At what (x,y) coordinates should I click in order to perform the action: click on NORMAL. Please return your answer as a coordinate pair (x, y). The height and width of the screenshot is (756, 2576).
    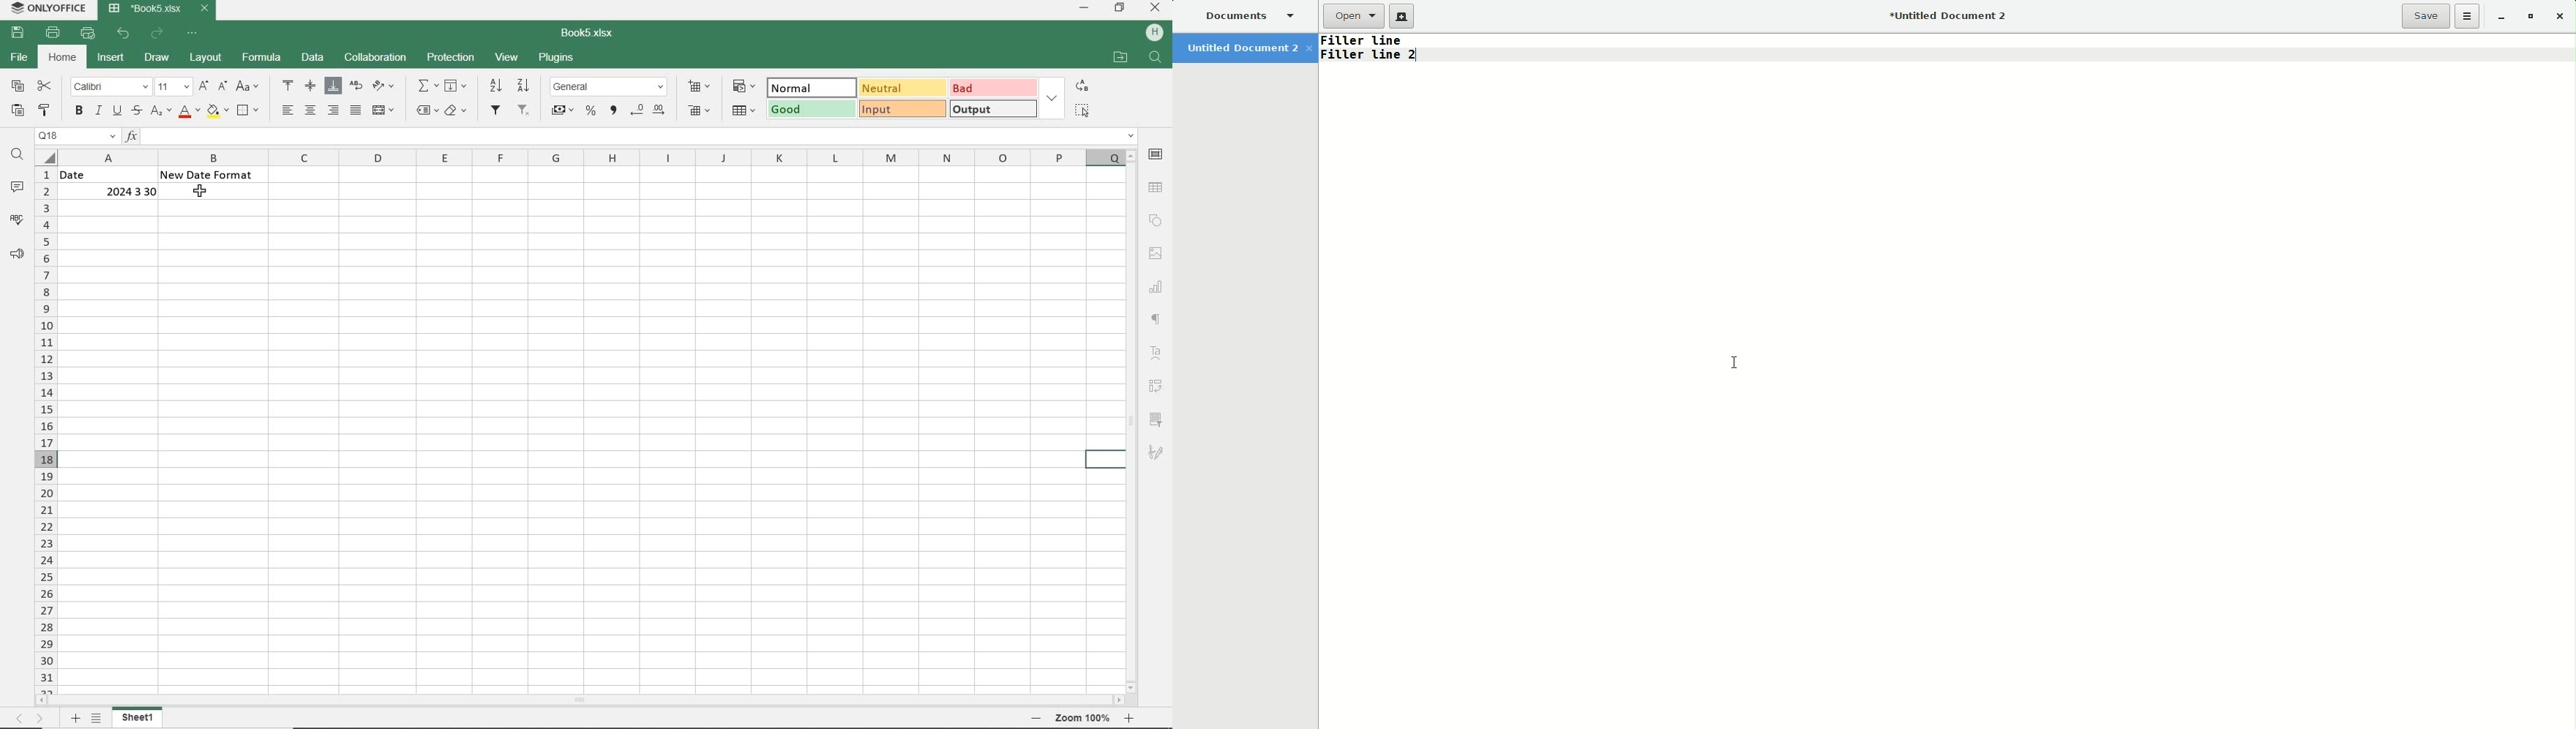
    Looking at the image, I should click on (809, 88).